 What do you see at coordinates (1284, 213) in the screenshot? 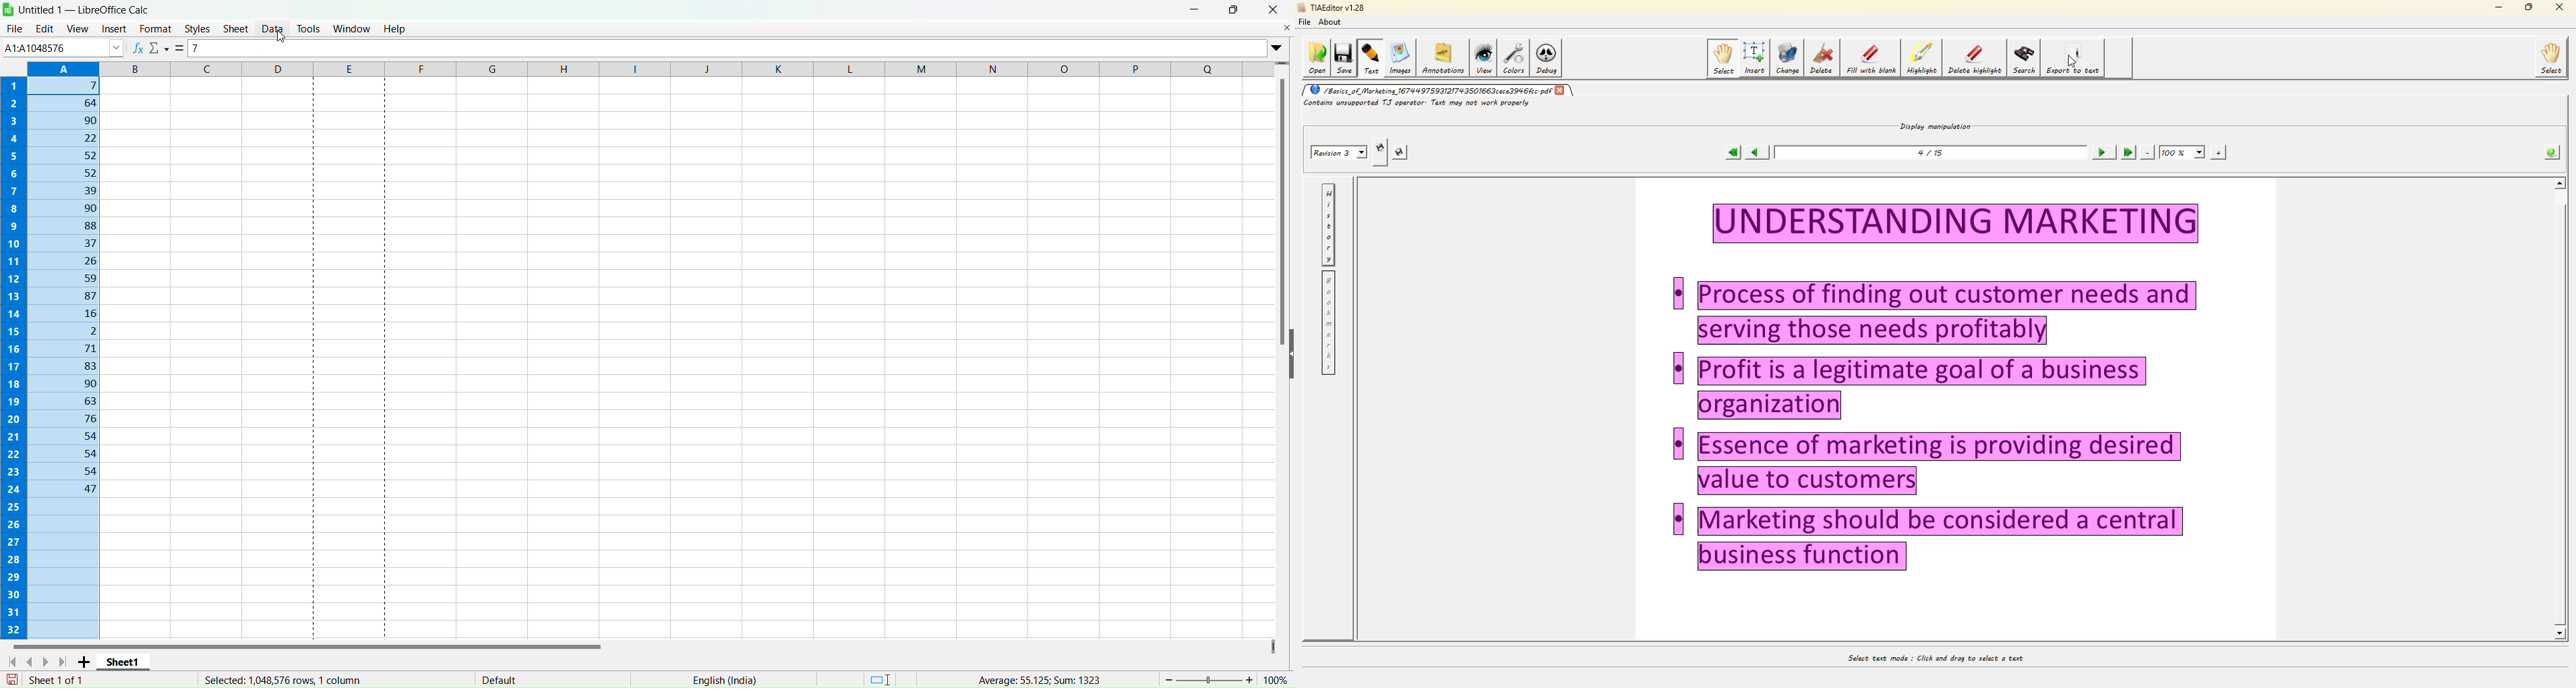
I see `Vertical Scroll Bar` at bounding box center [1284, 213].